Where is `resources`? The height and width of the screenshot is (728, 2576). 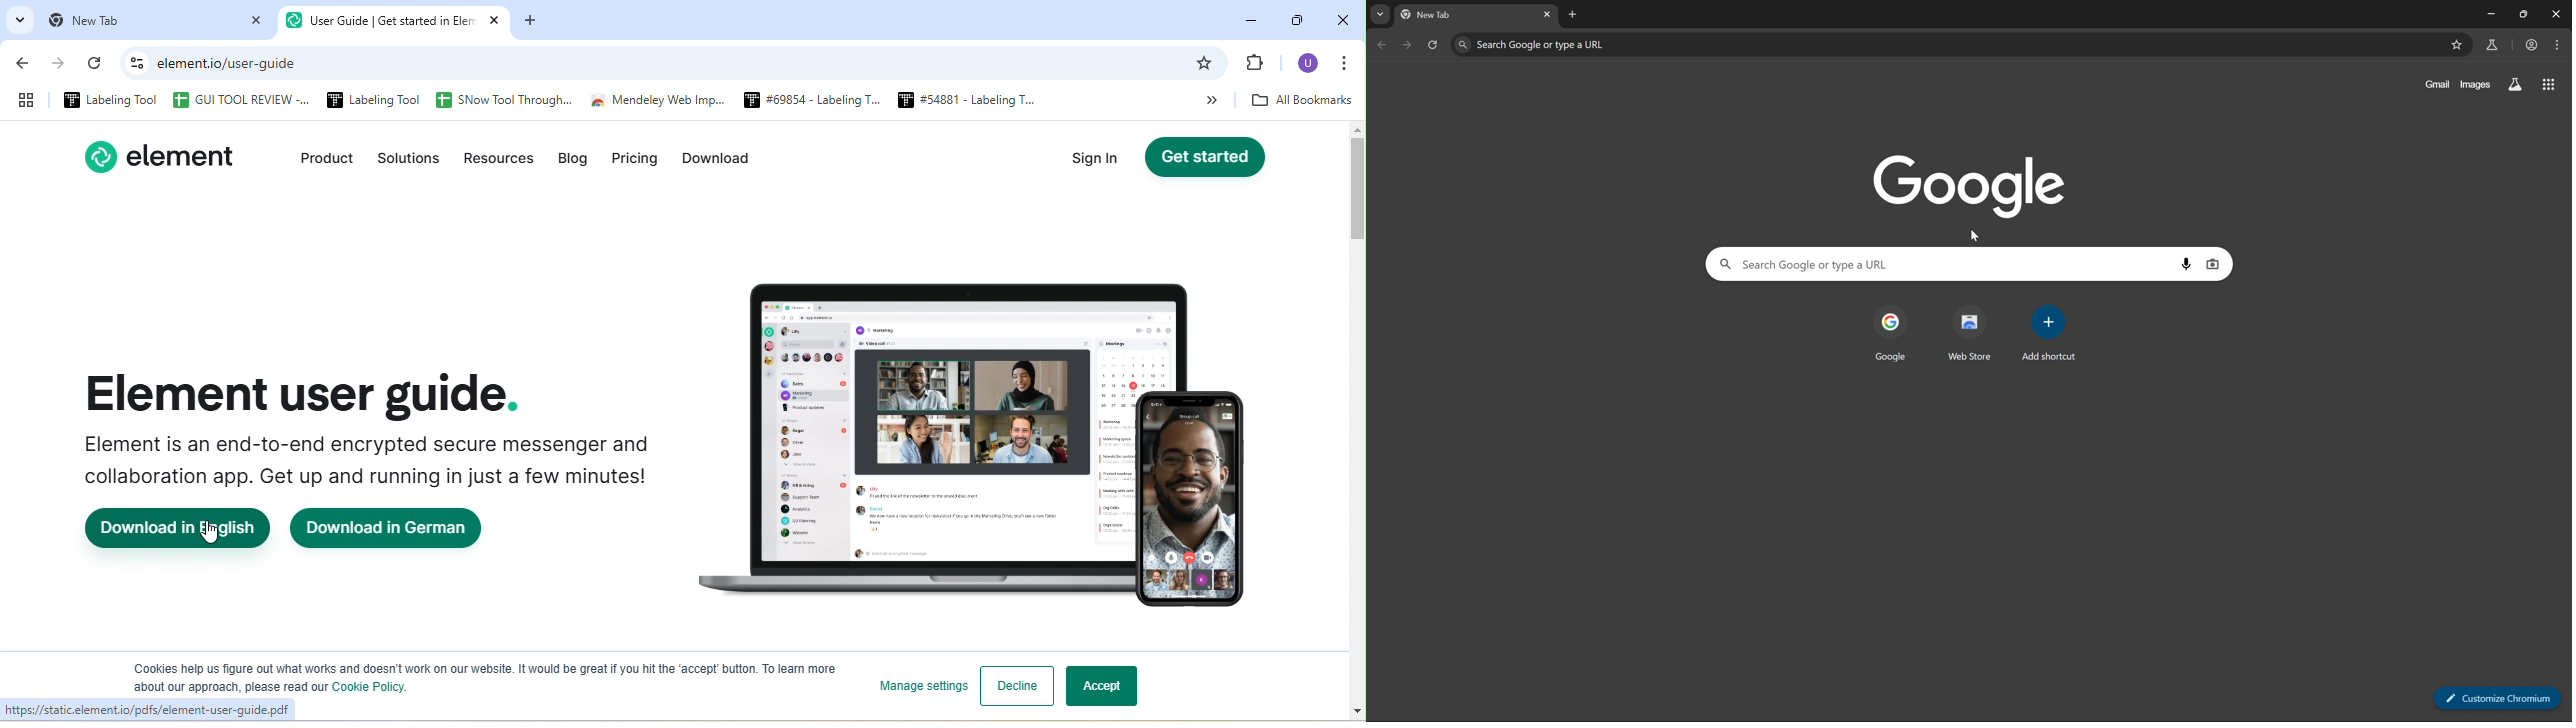
resources is located at coordinates (500, 162).